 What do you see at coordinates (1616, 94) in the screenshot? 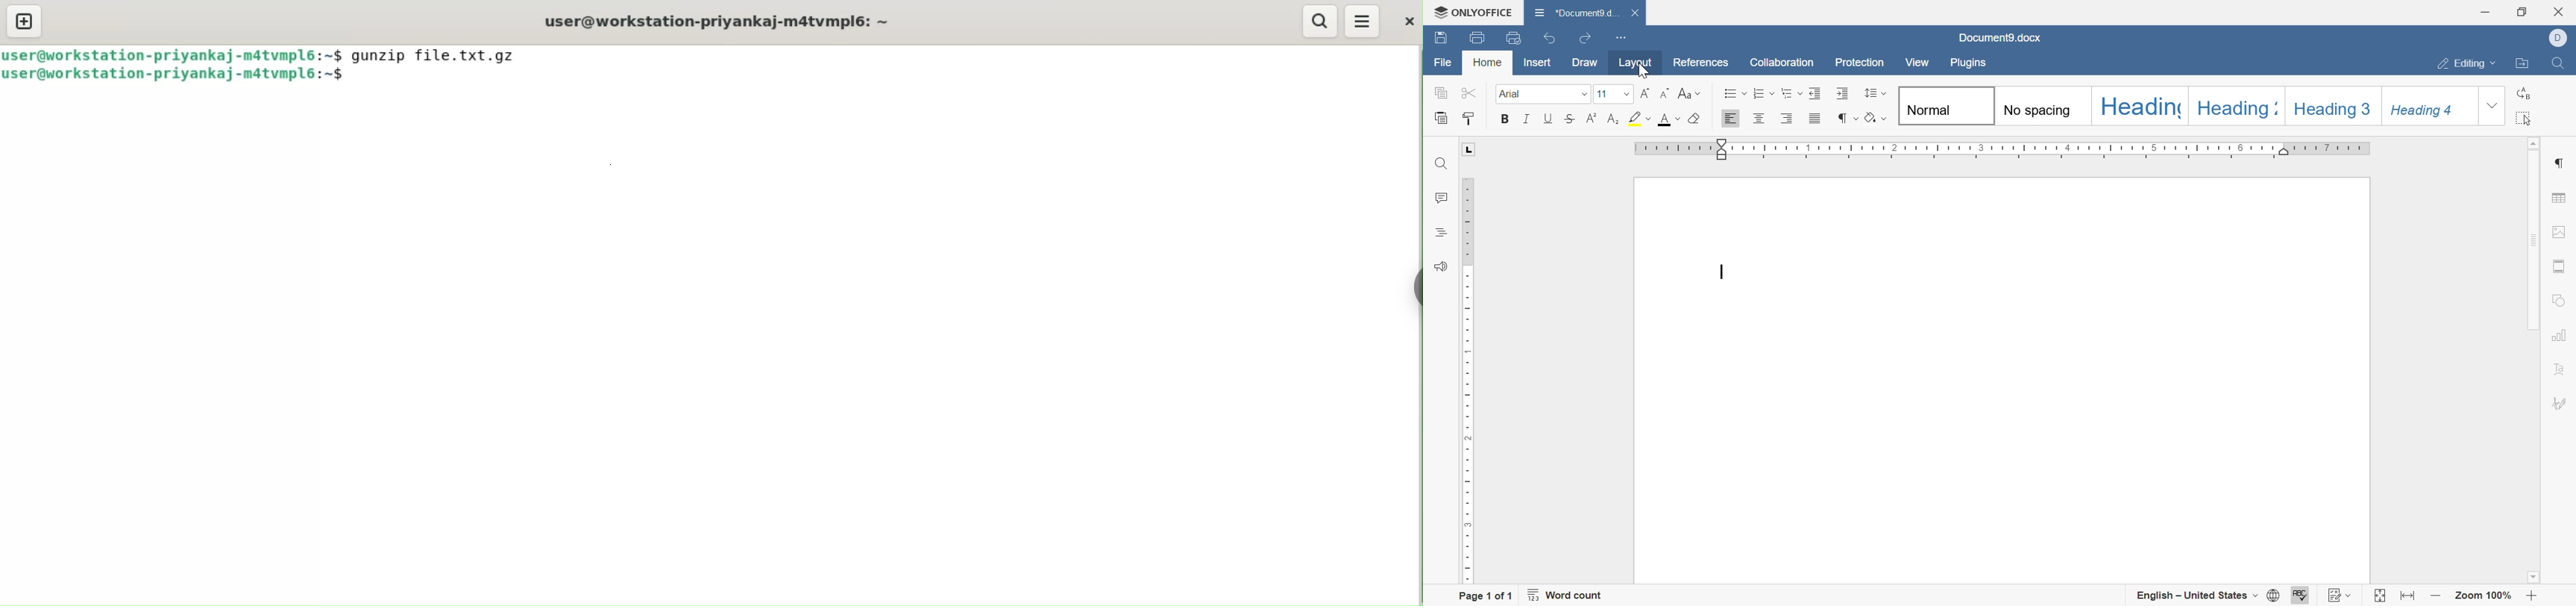
I see `font size` at bounding box center [1616, 94].